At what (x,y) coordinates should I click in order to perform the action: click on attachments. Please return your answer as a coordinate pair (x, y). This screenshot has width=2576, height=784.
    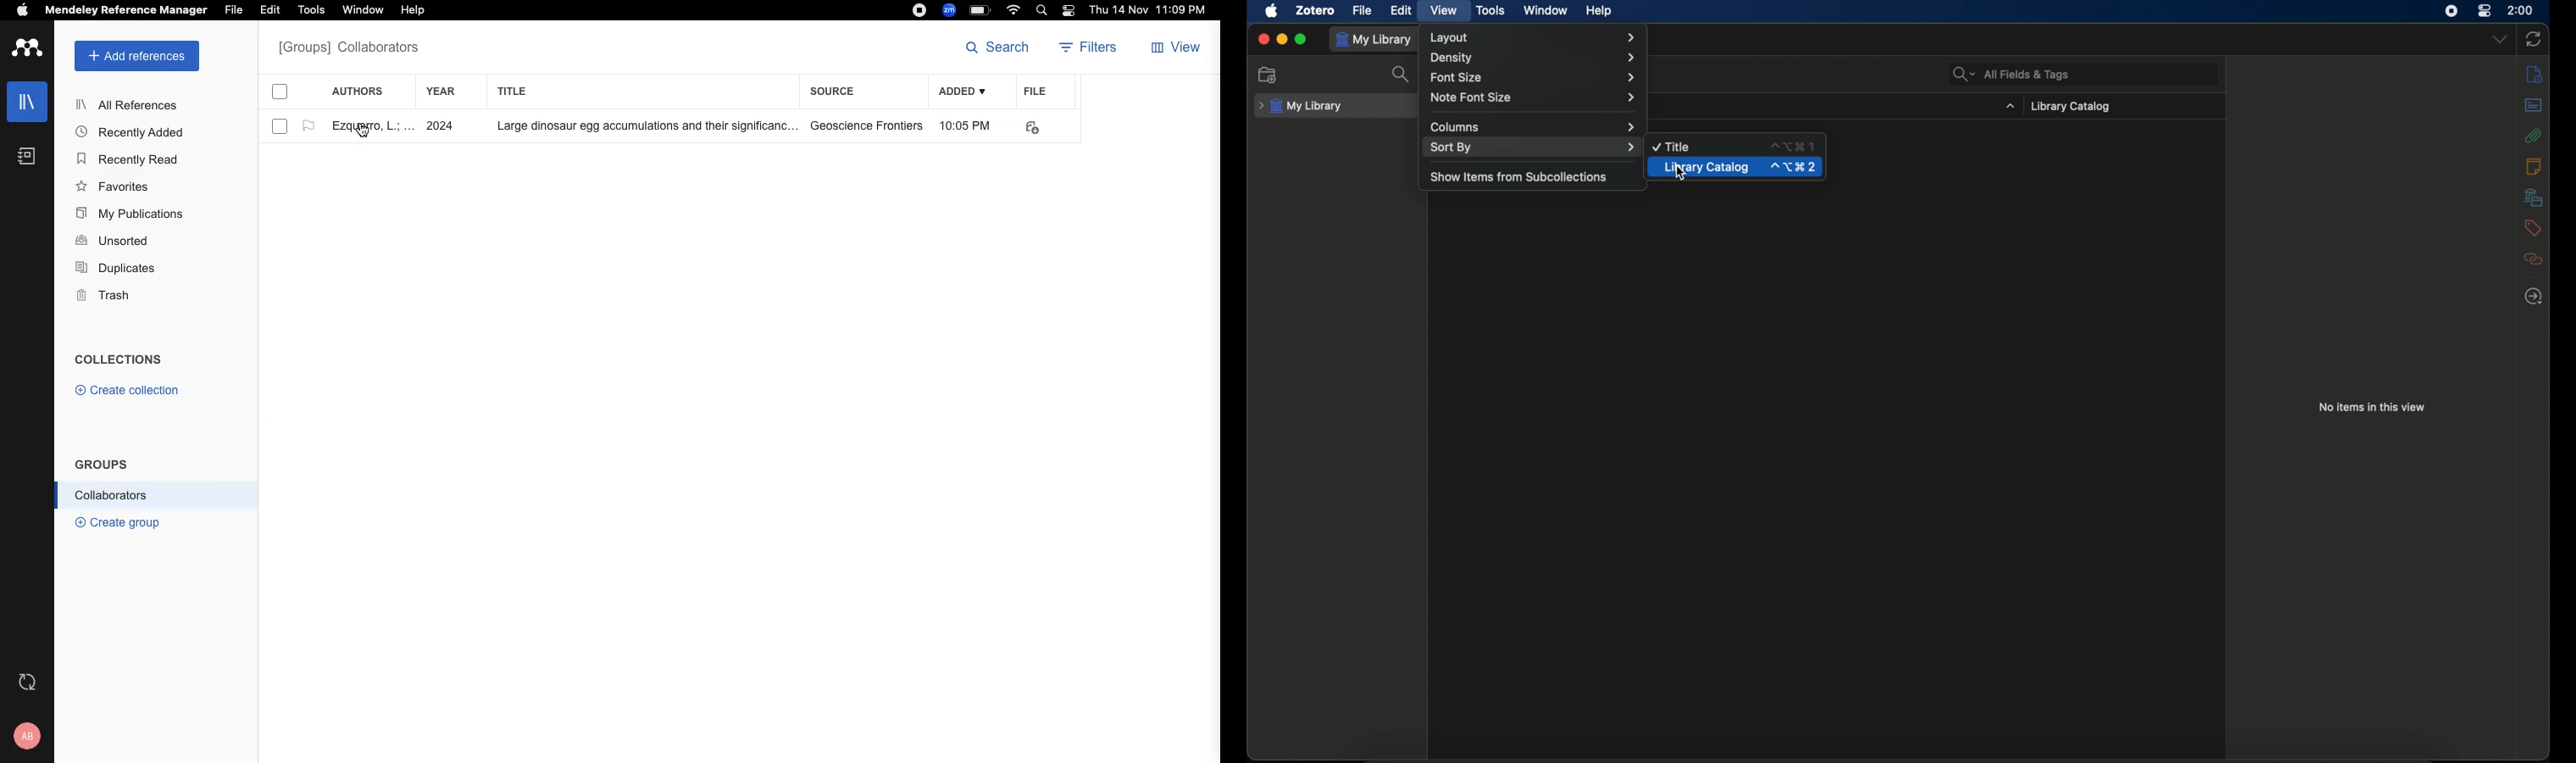
    Looking at the image, I should click on (2535, 136).